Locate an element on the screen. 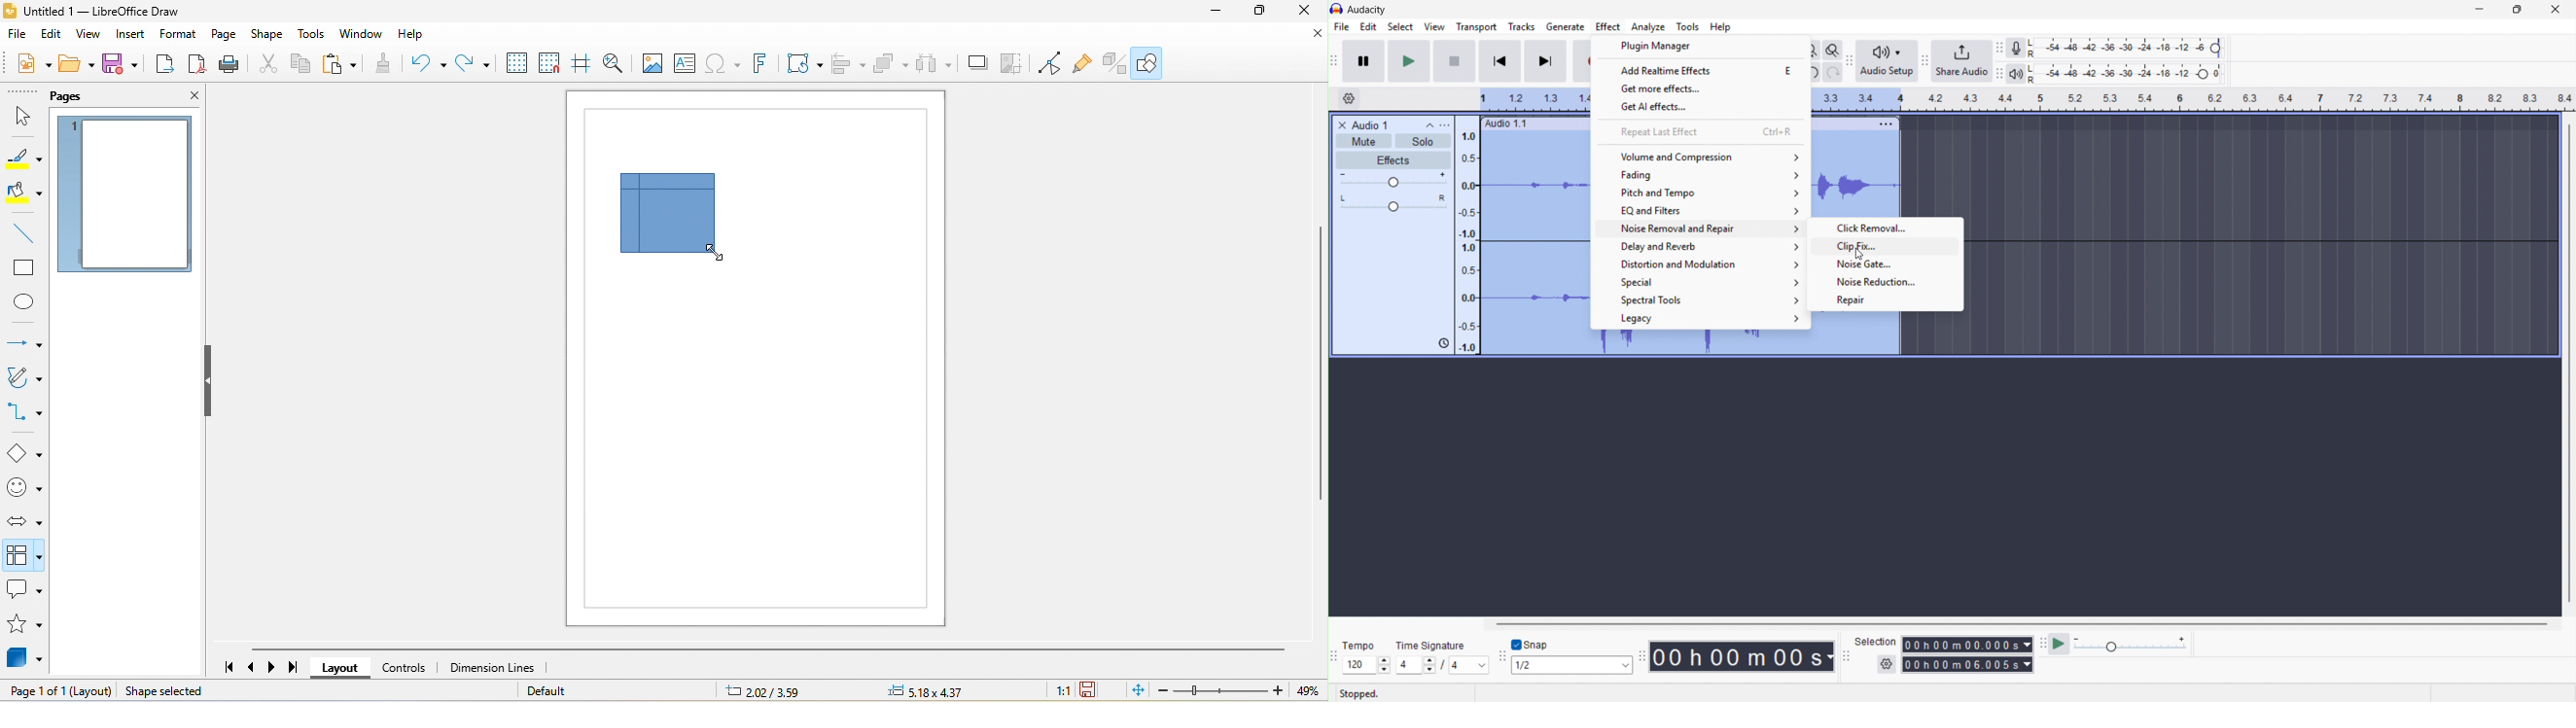 Image resolution: width=2576 pixels, height=728 pixels. Recording level is located at coordinates (2129, 48).